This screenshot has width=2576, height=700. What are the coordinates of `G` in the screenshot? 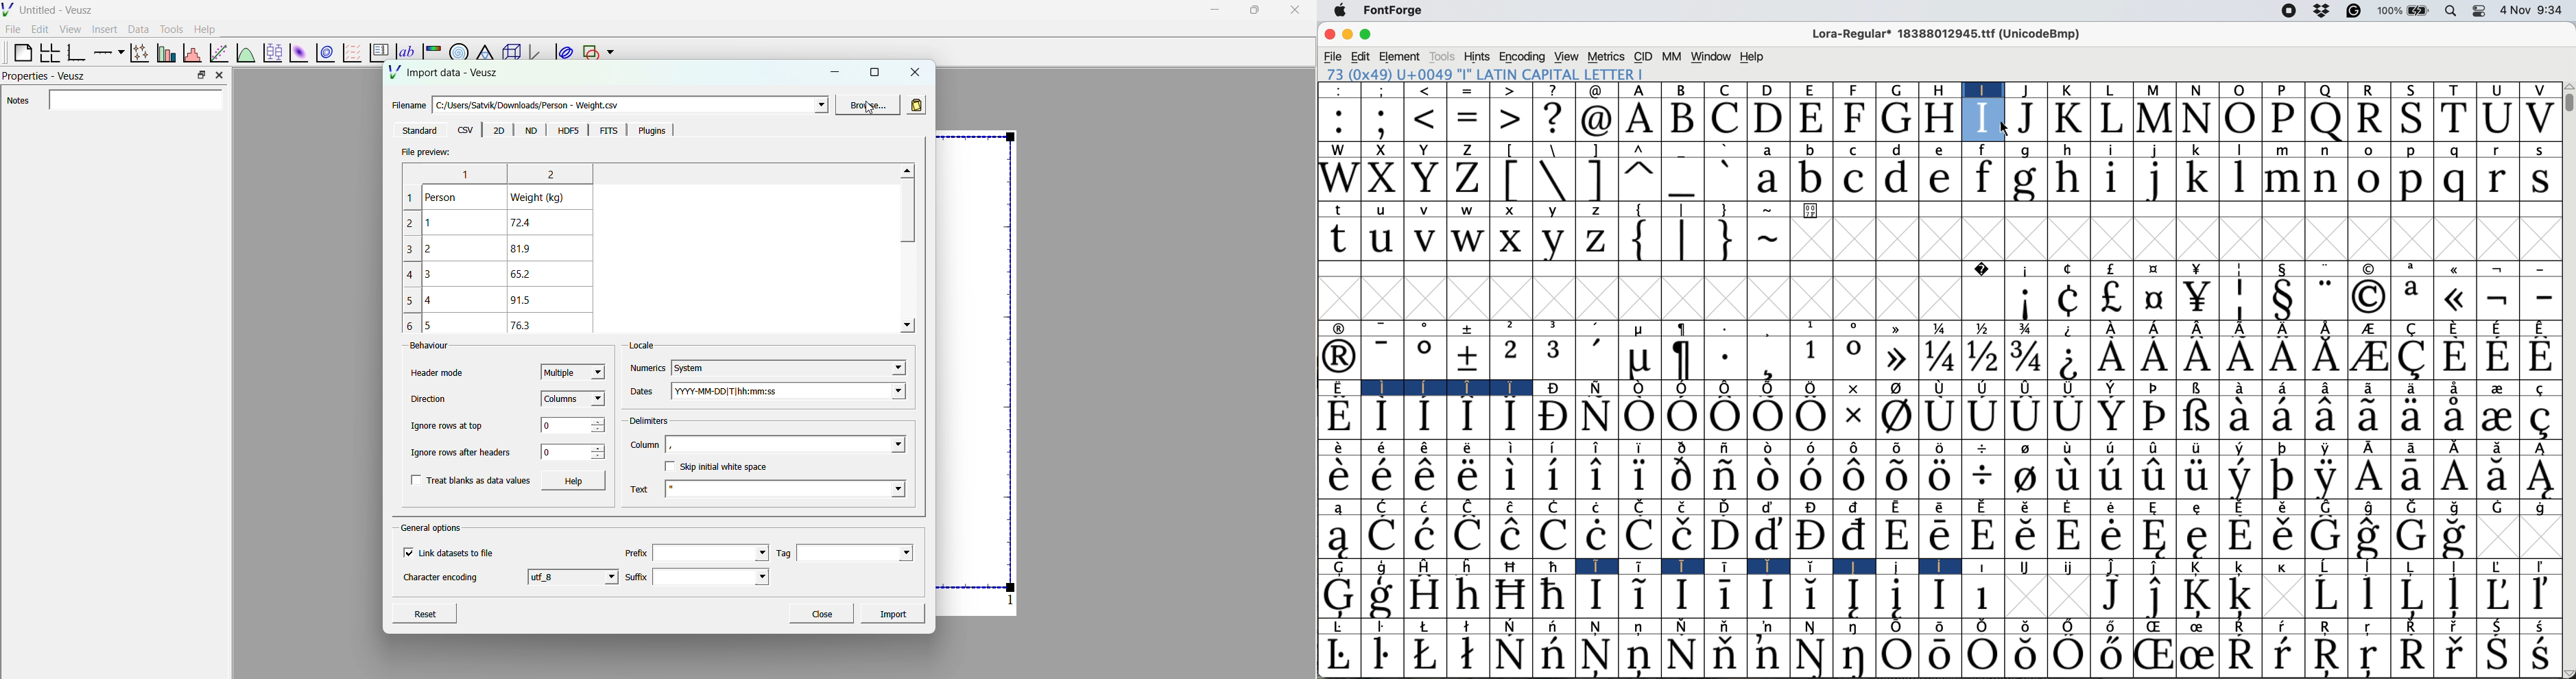 It's located at (1341, 568).